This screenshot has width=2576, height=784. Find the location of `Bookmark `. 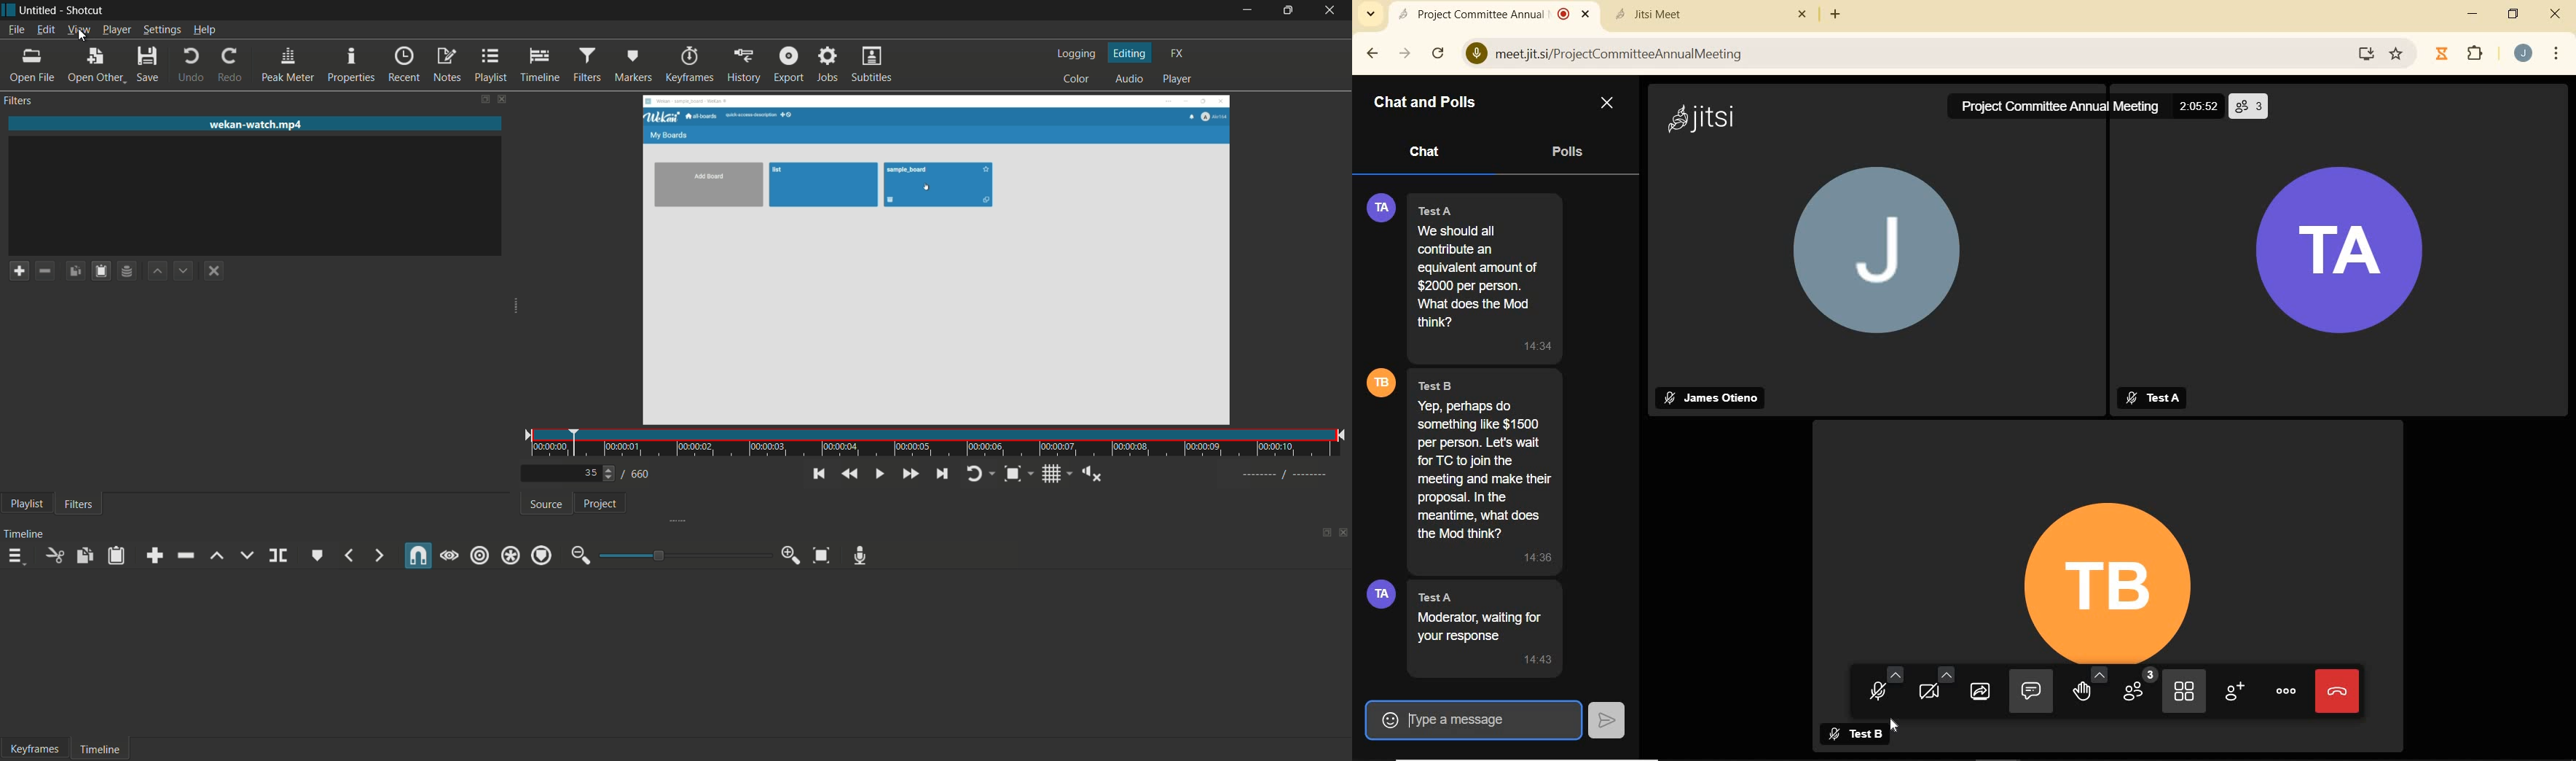

Bookmark  is located at coordinates (2402, 55).